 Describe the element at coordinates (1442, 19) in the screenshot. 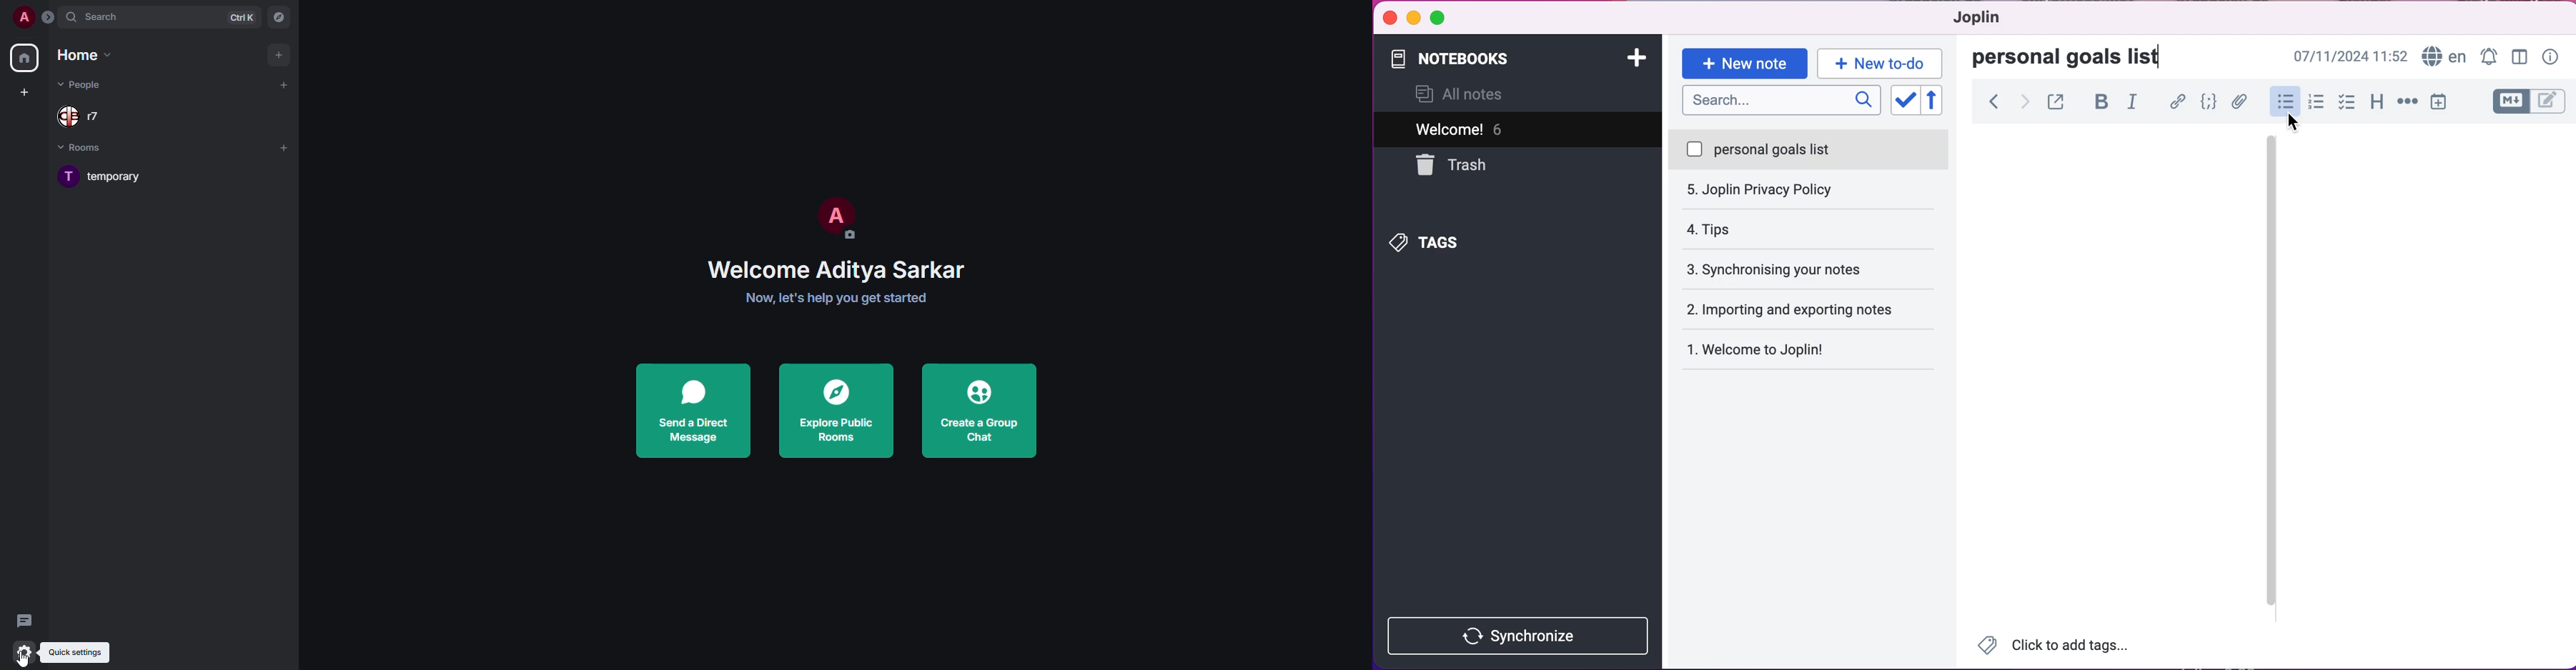

I see `maximize` at that location.